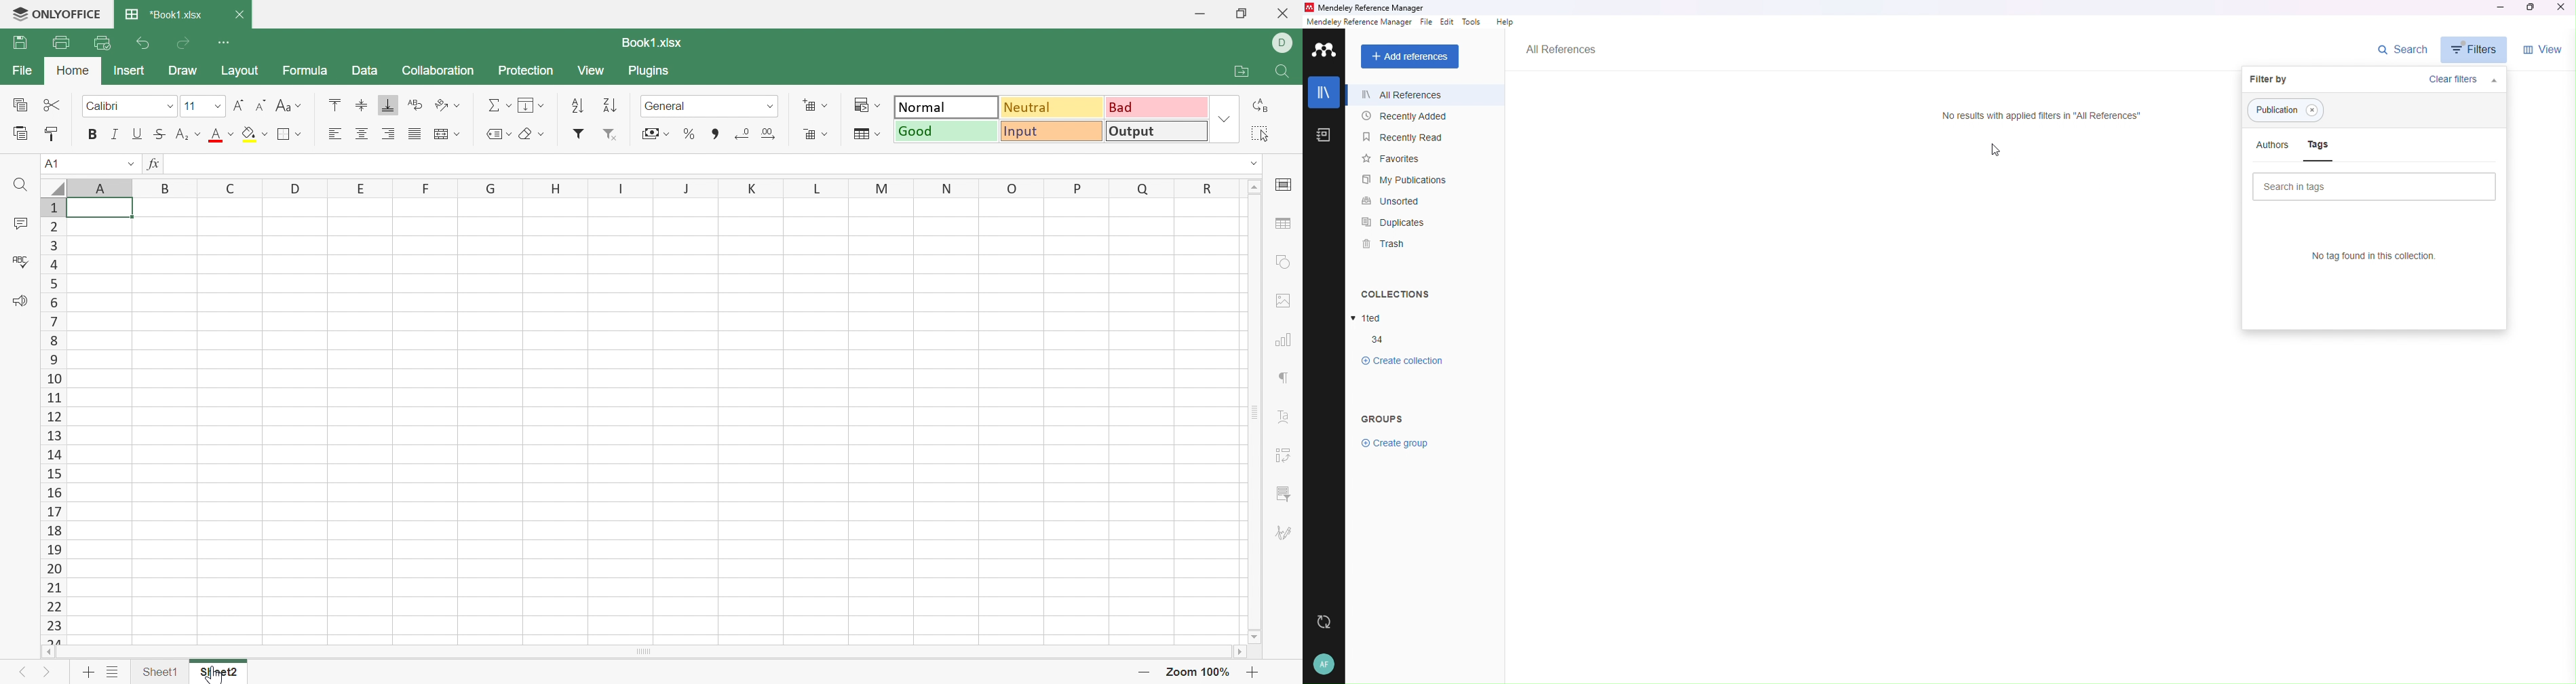  Describe the element at coordinates (17, 104) in the screenshot. I see `Copy` at that location.